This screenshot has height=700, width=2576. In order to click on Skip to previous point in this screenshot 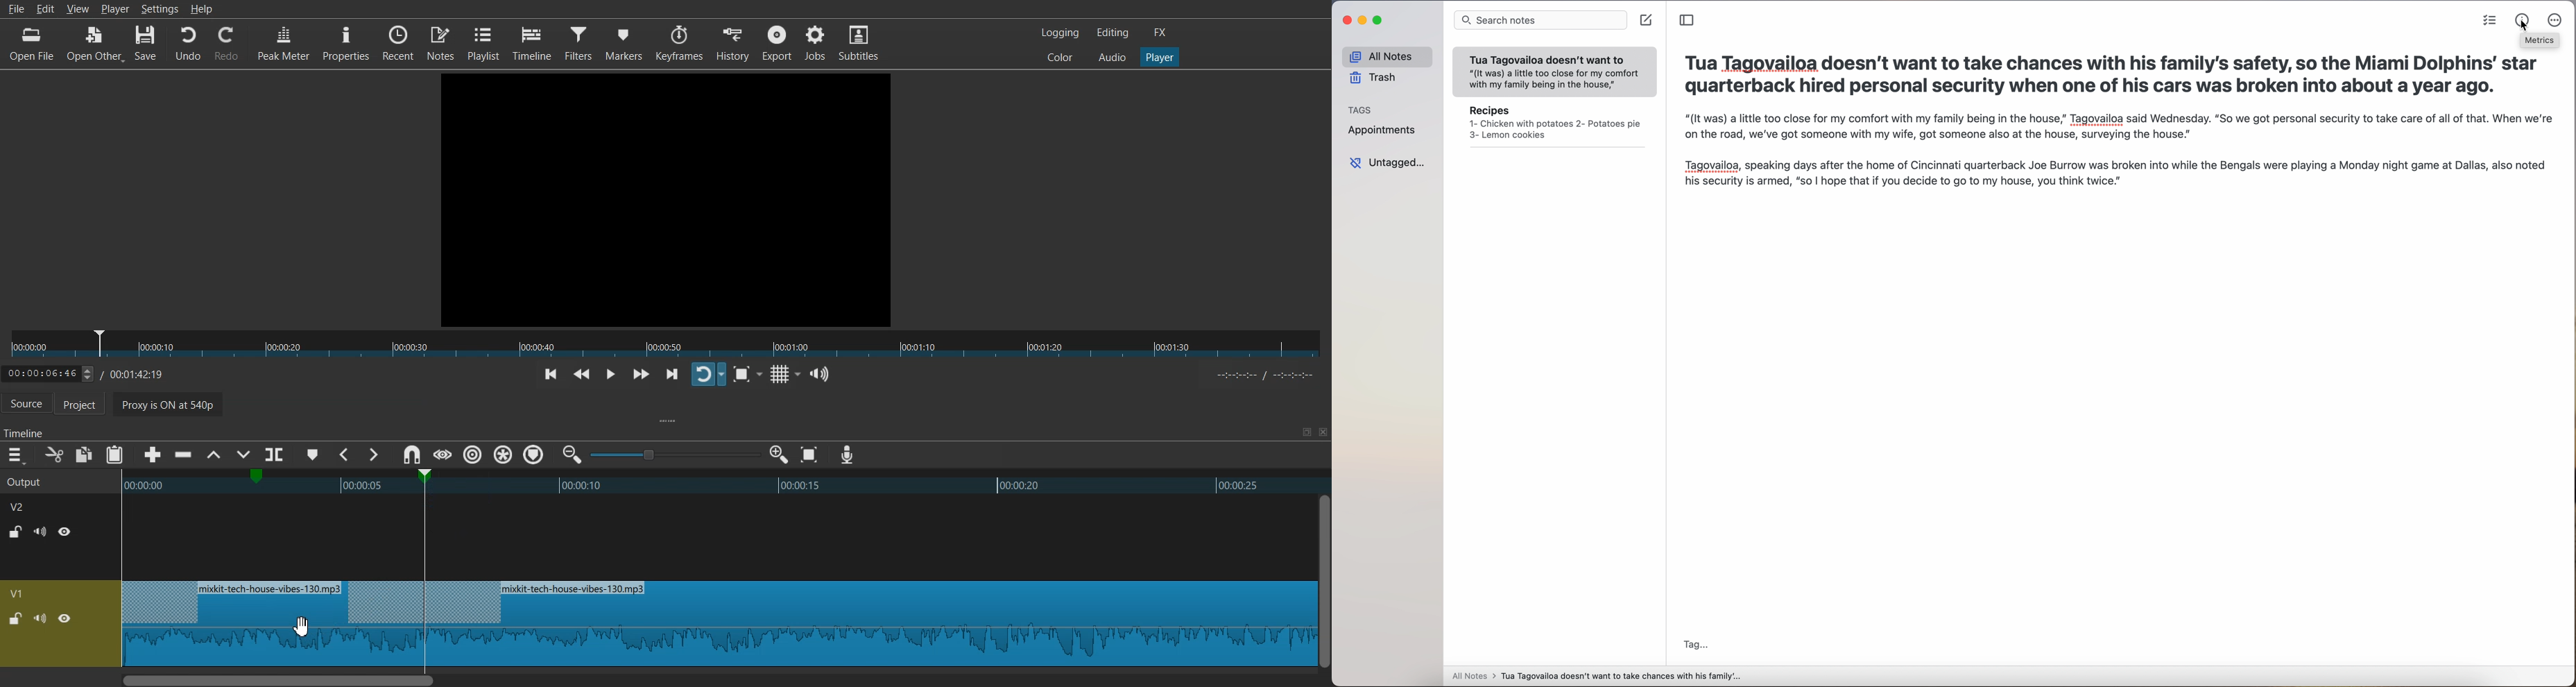, I will do `click(551, 375)`.